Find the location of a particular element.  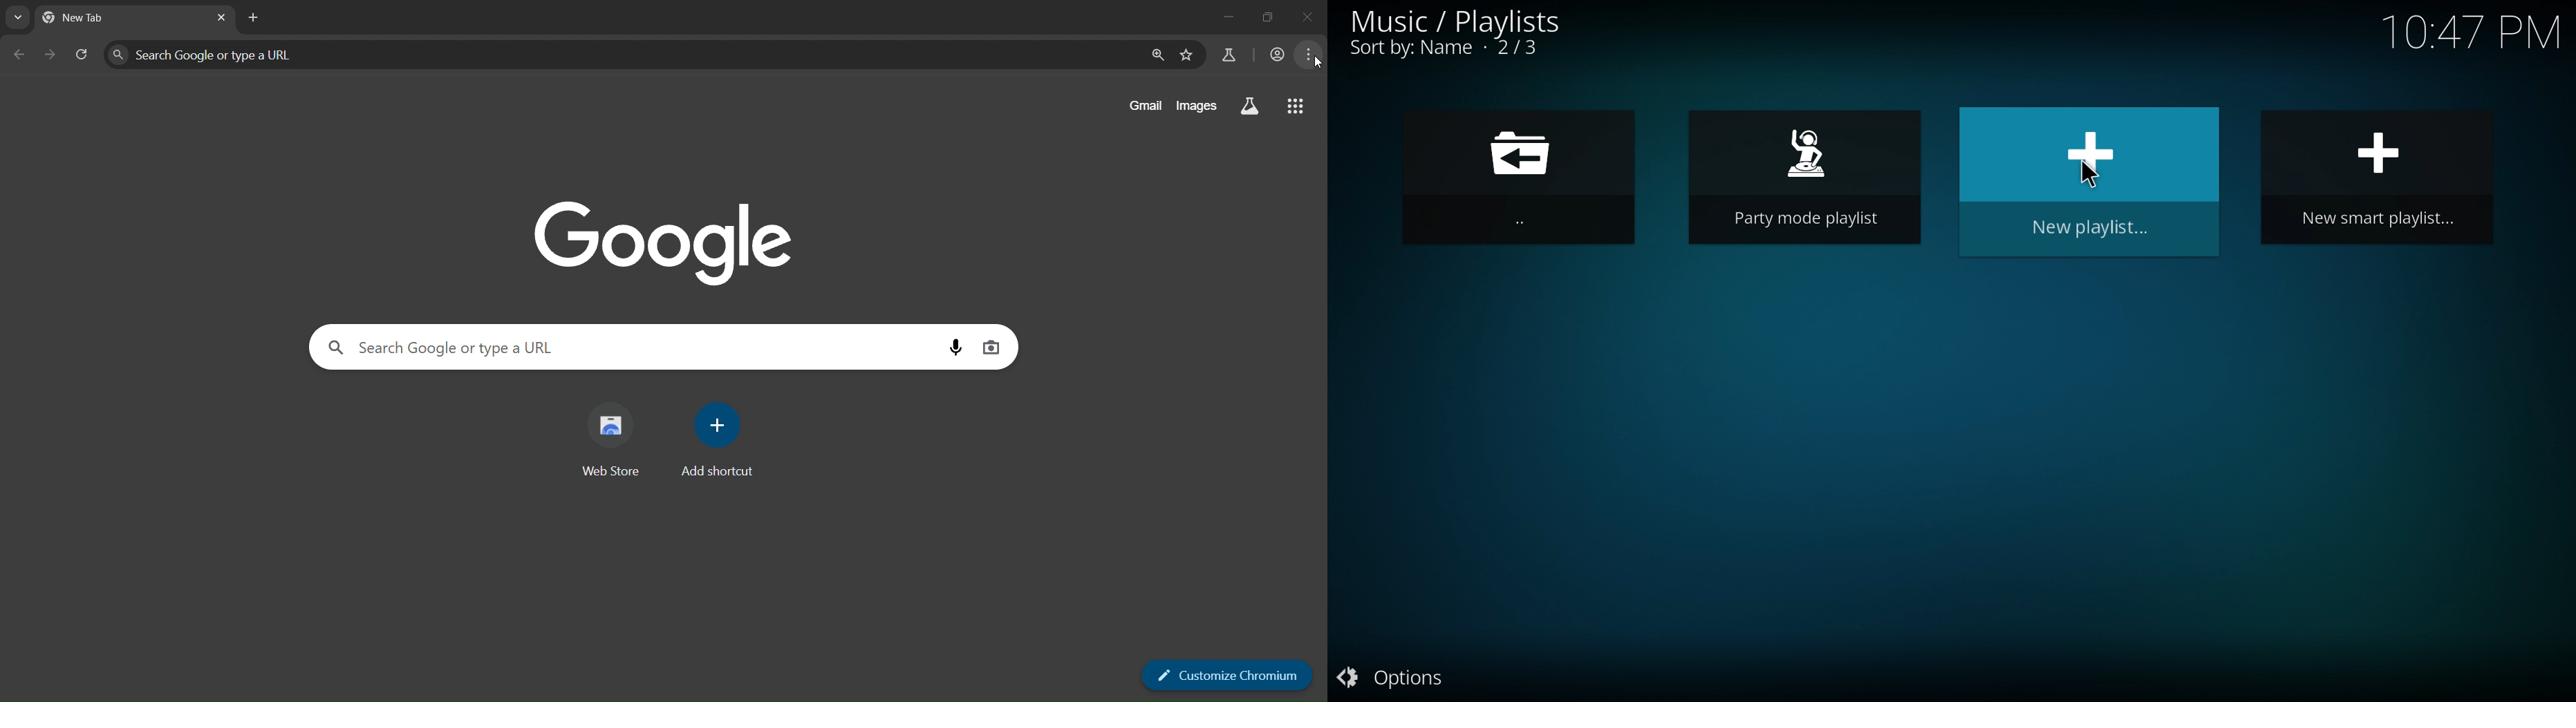

Cursor is located at coordinates (1317, 63).